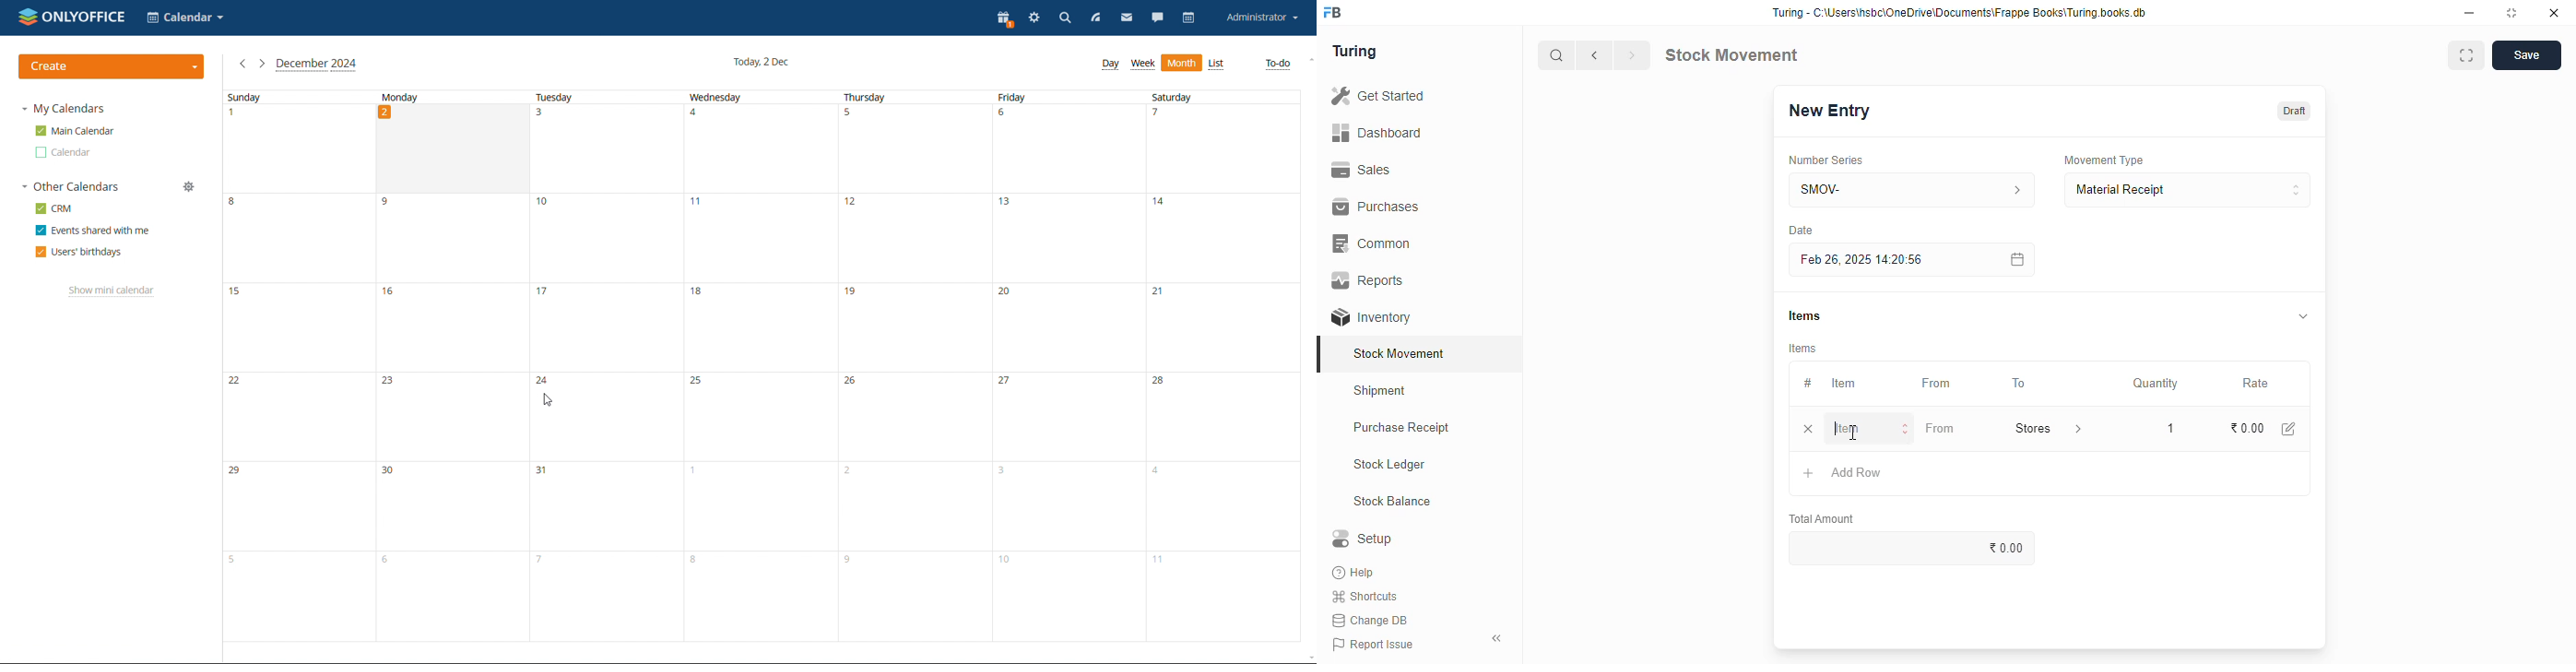  I want to click on get started, so click(1379, 96).